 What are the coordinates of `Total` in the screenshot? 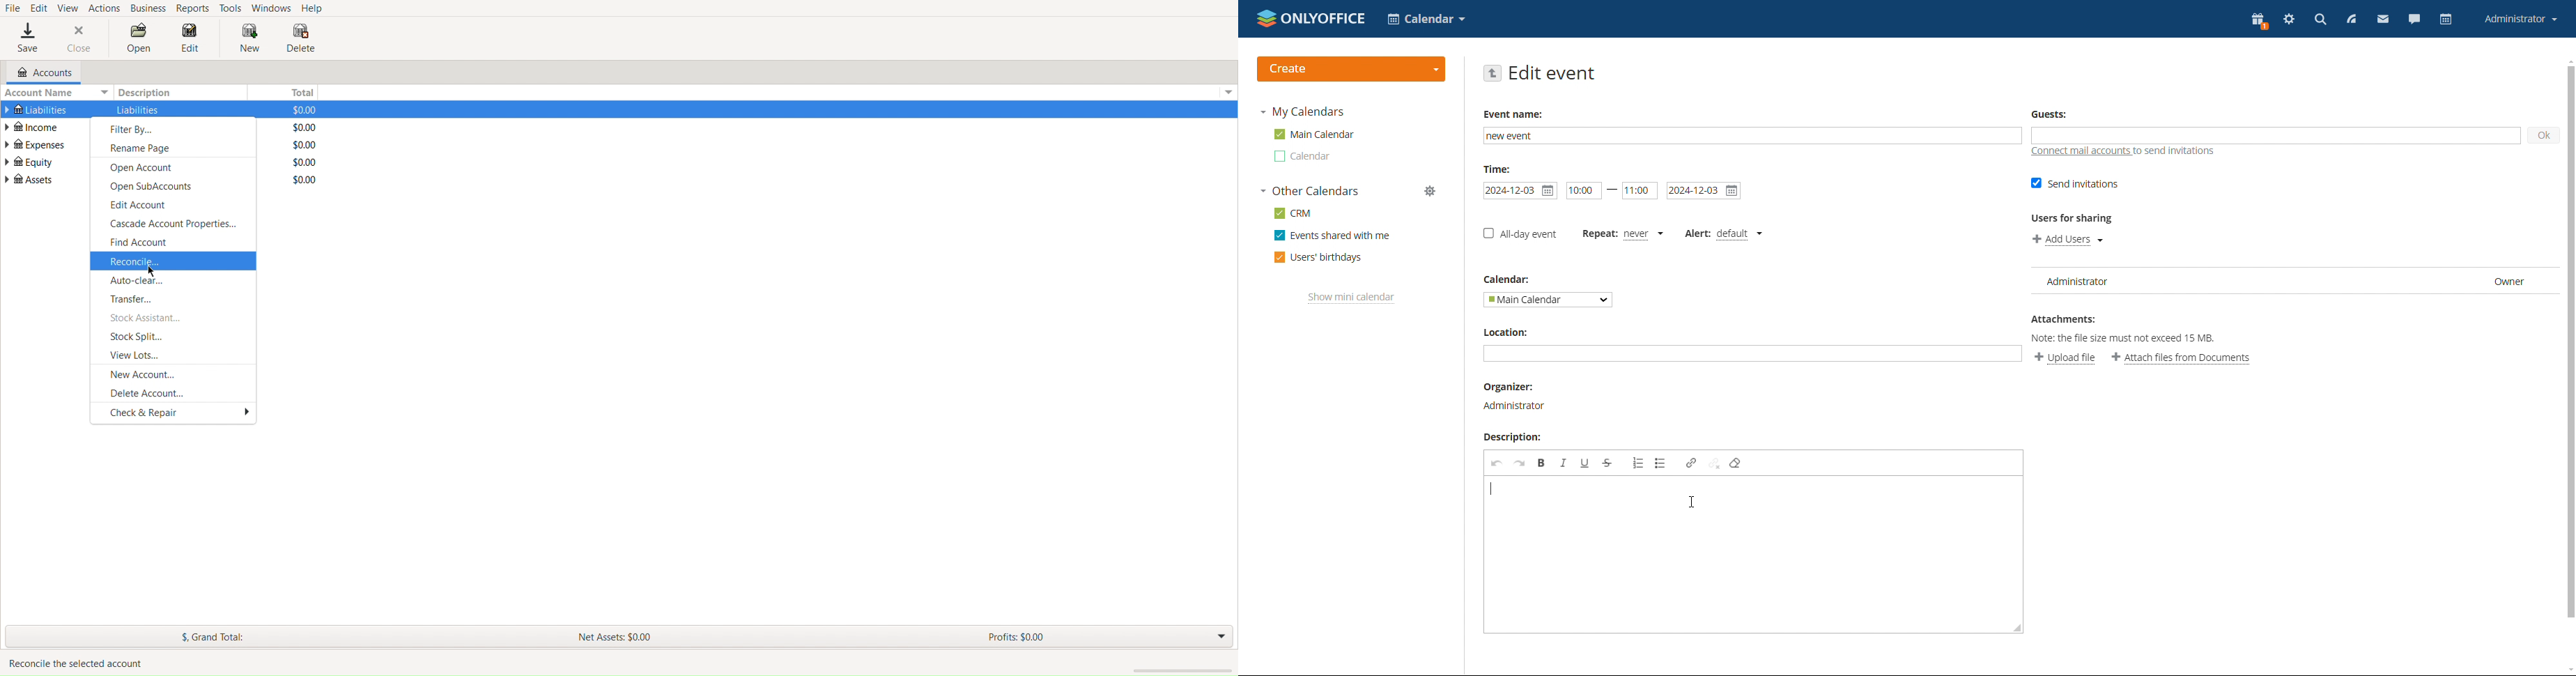 It's located at (301, 92).